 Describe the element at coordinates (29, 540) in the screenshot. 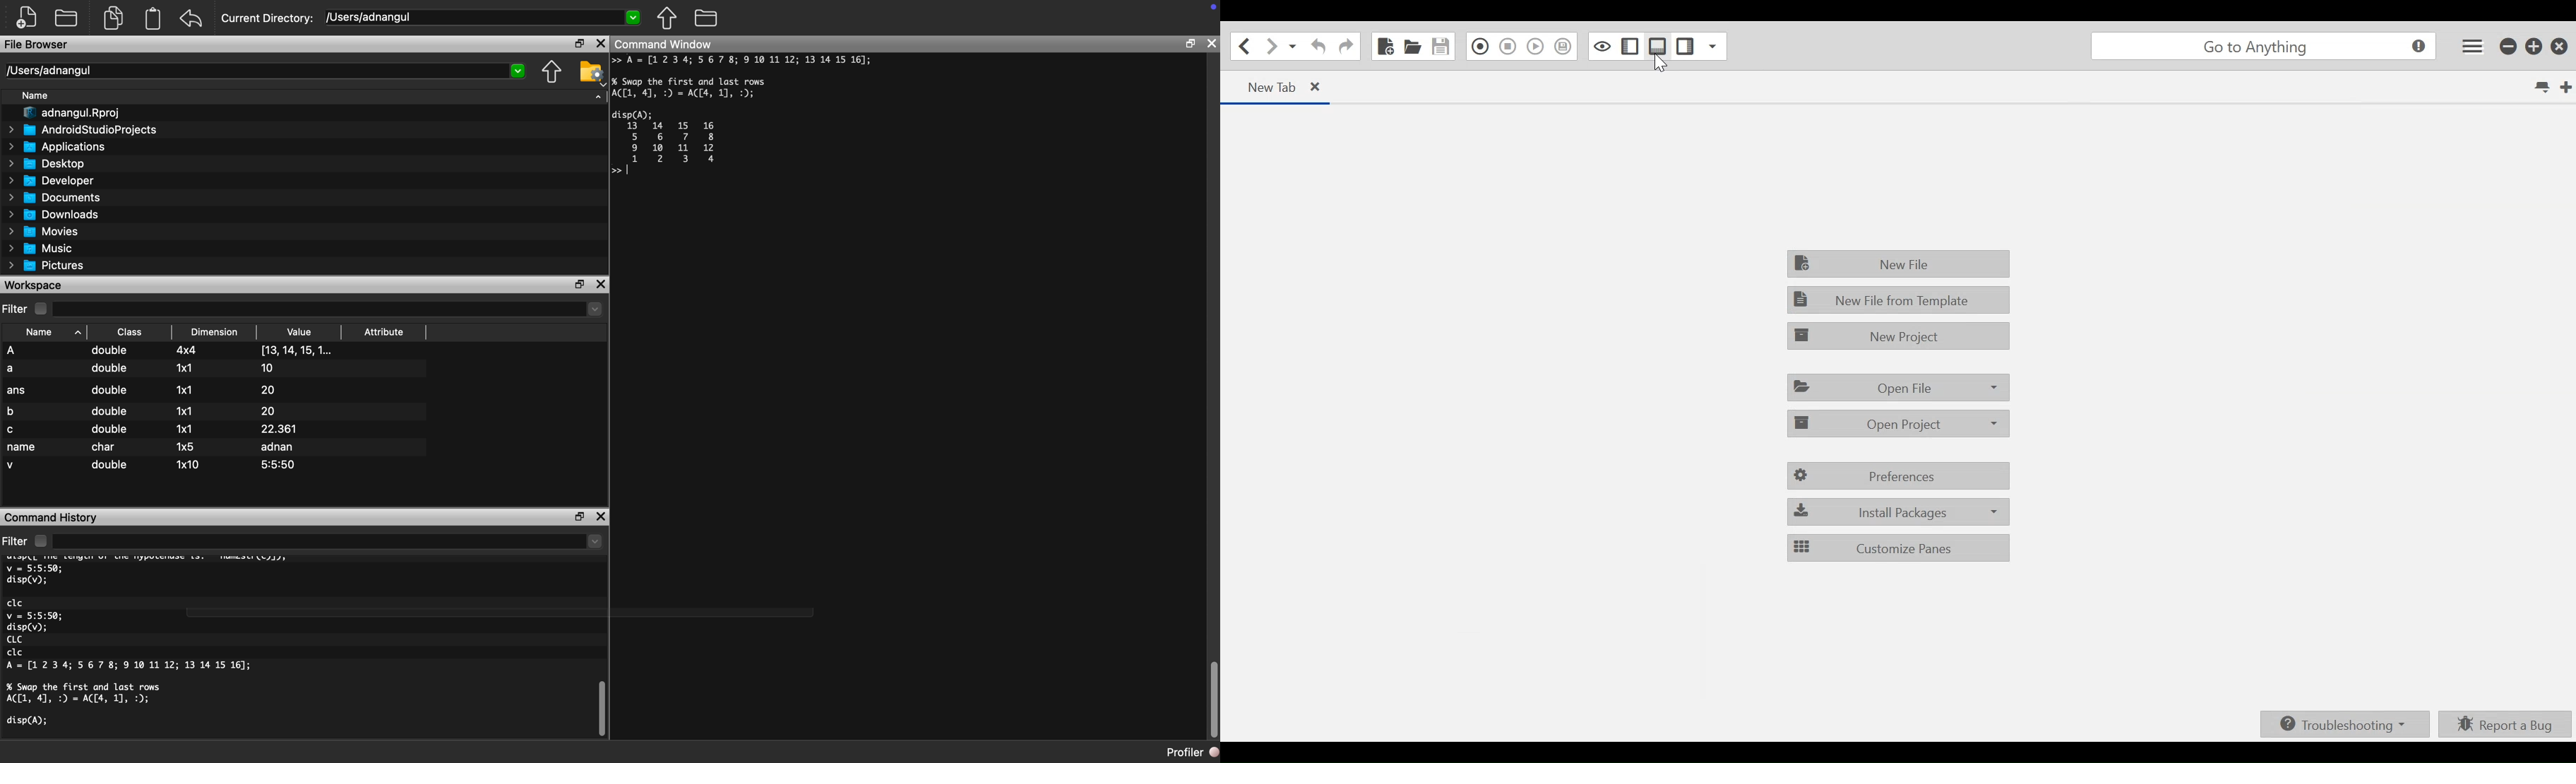

I see `Filter` at that location.